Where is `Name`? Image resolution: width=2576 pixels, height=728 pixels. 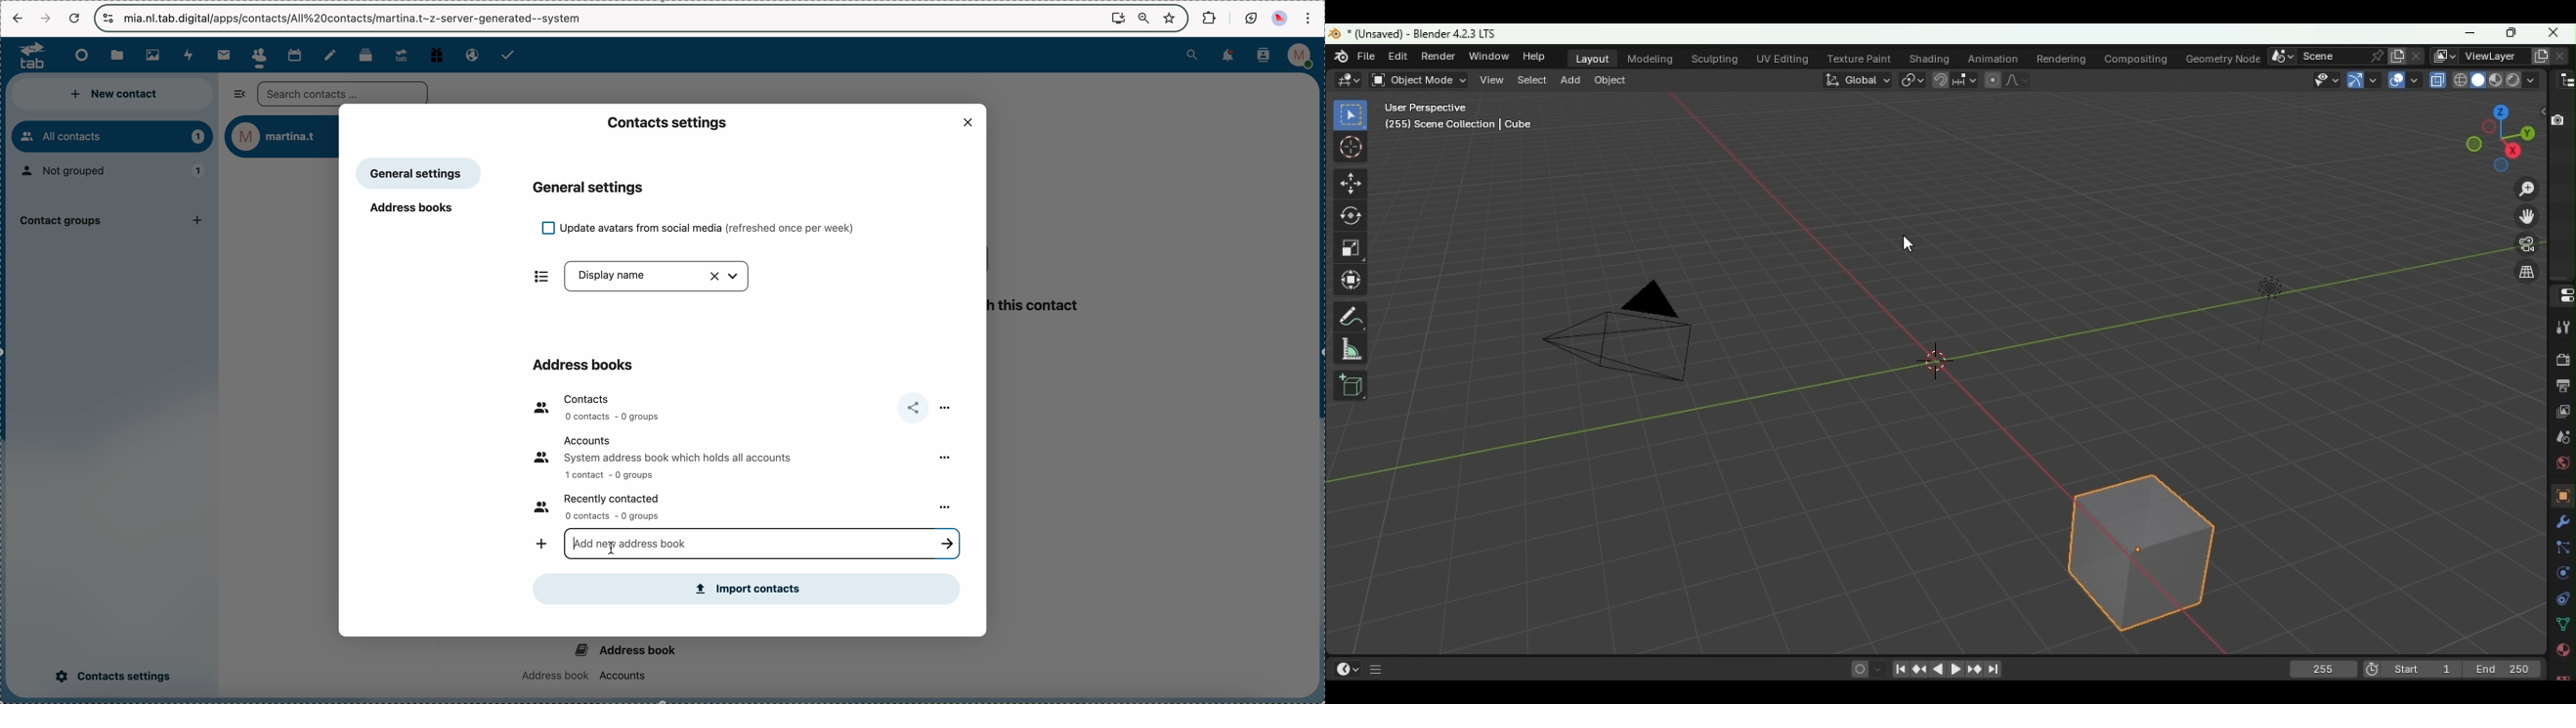
Name is located at coordinates (2326, 54).